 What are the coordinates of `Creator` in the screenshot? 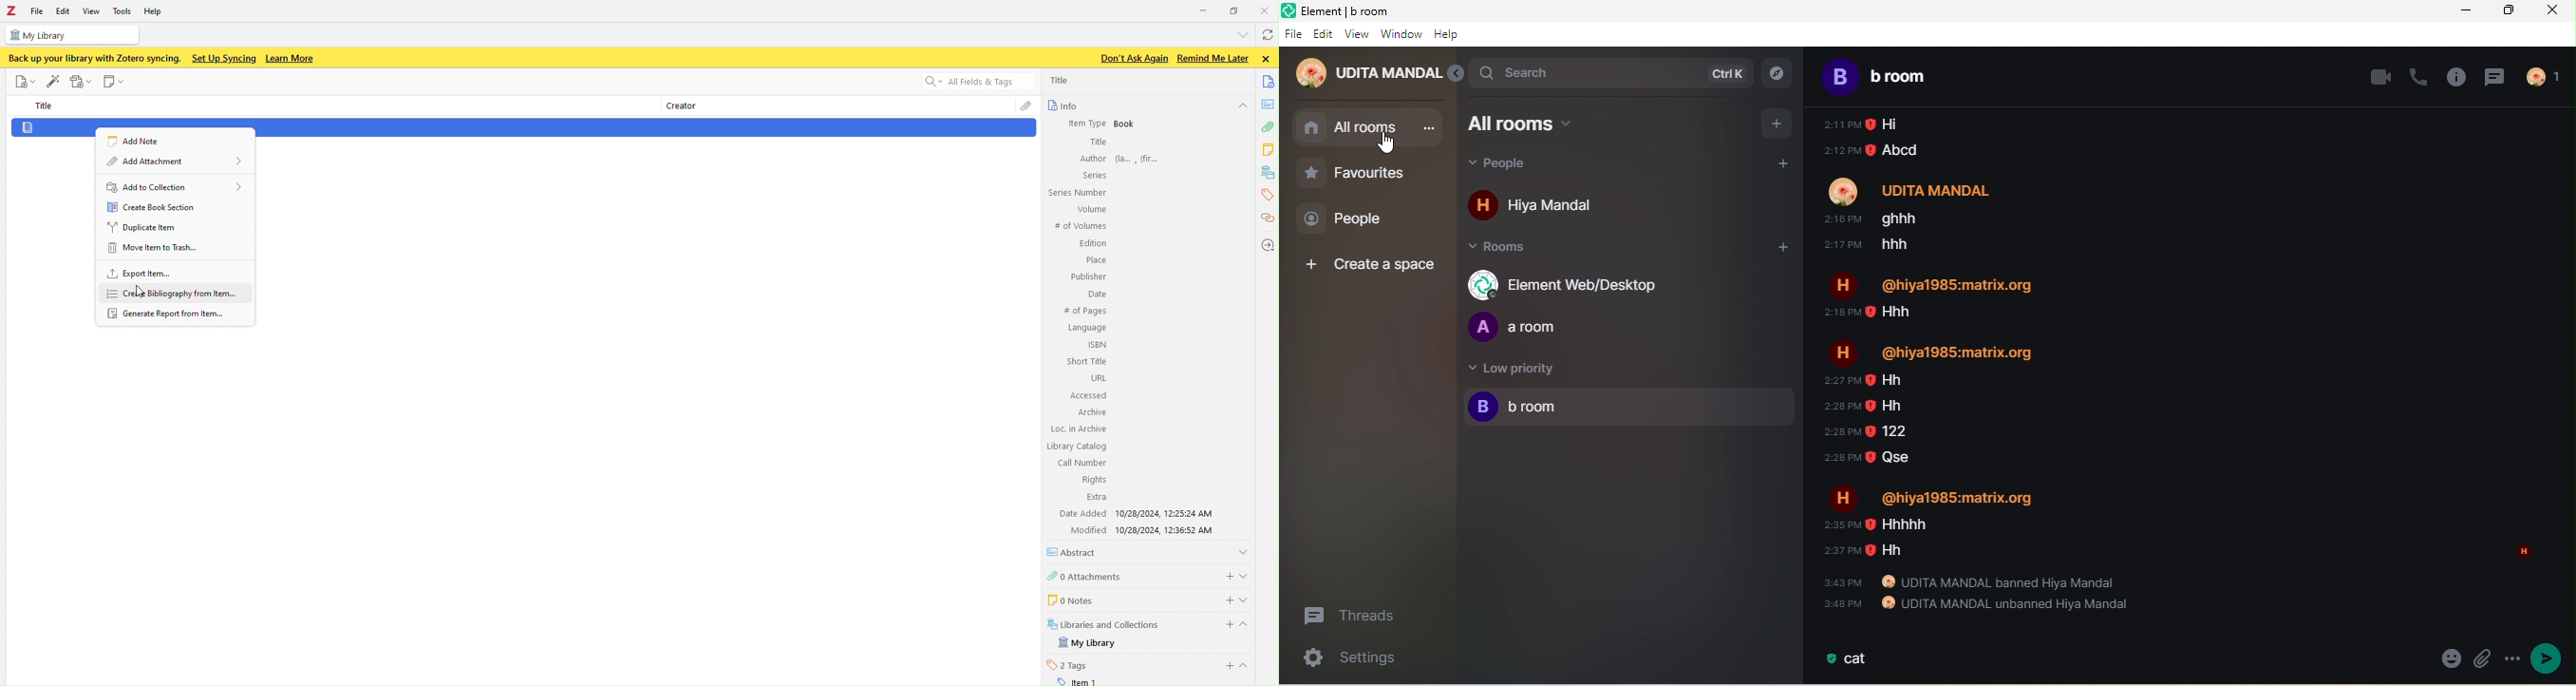 It's located at (678, 107).